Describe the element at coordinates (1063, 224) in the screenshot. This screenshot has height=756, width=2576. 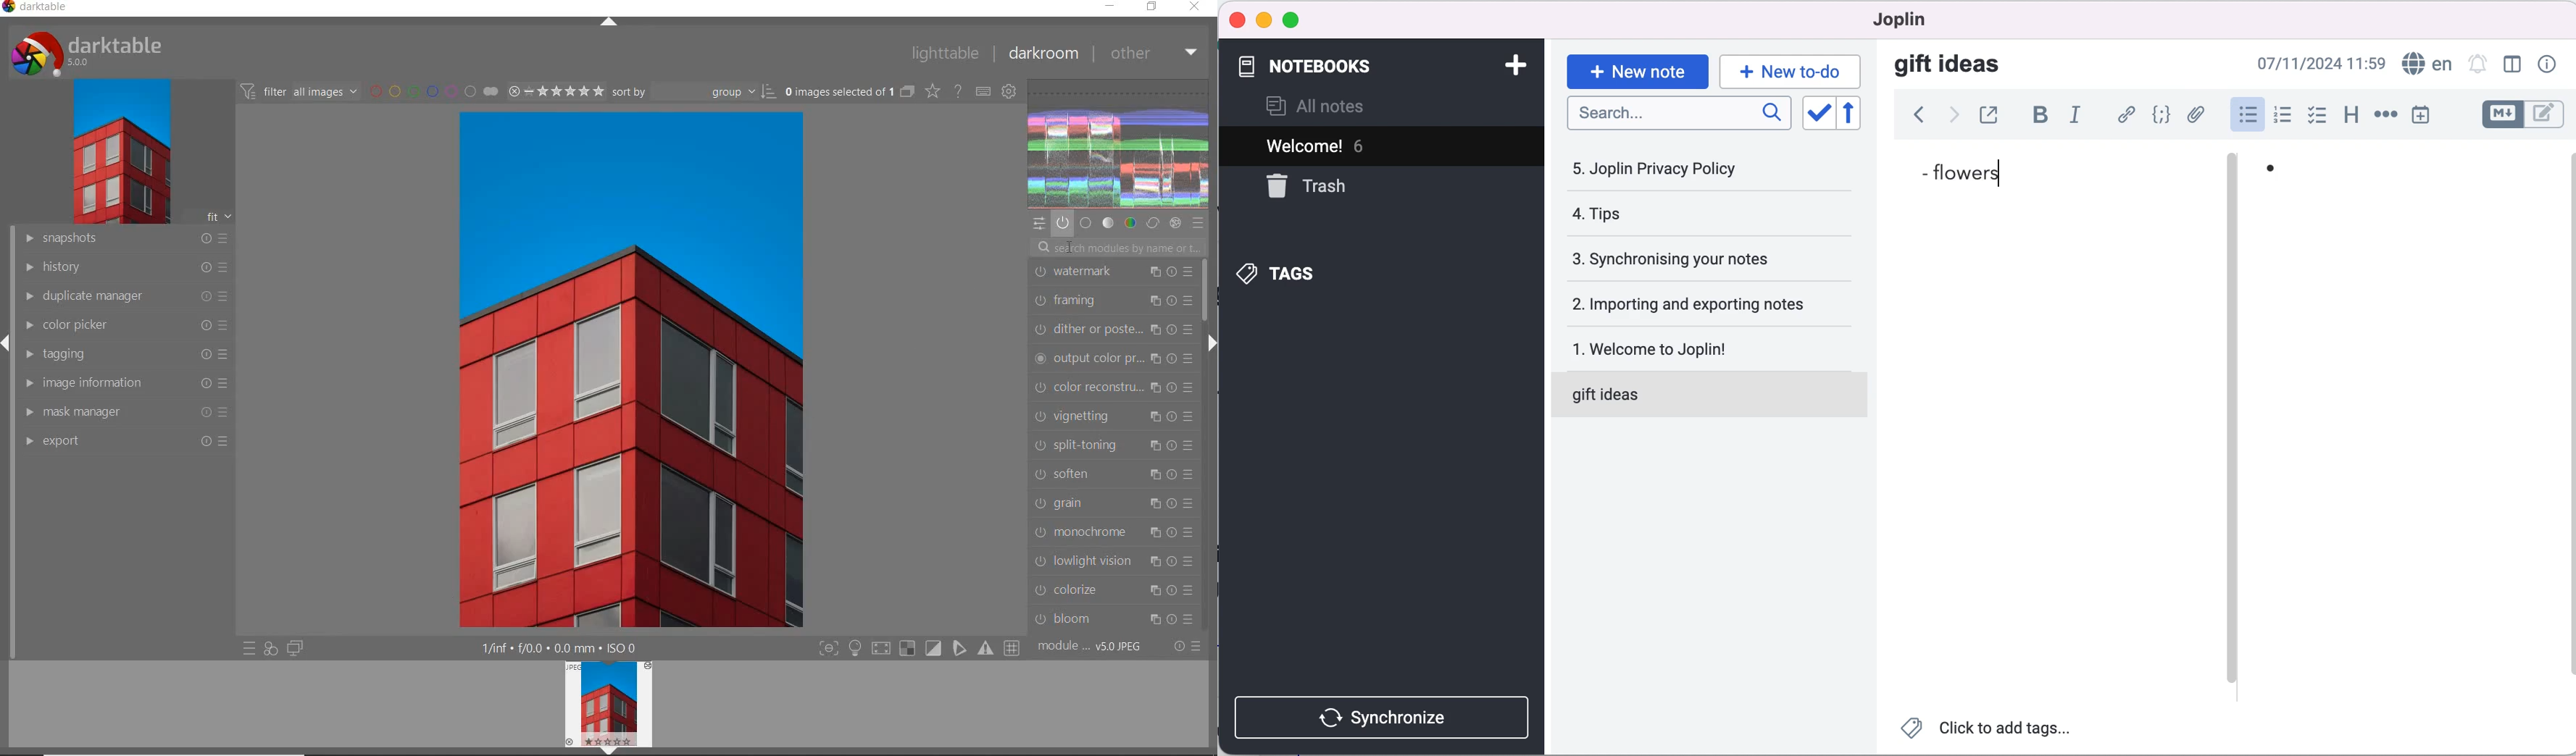
I see `show only active module` at that location.